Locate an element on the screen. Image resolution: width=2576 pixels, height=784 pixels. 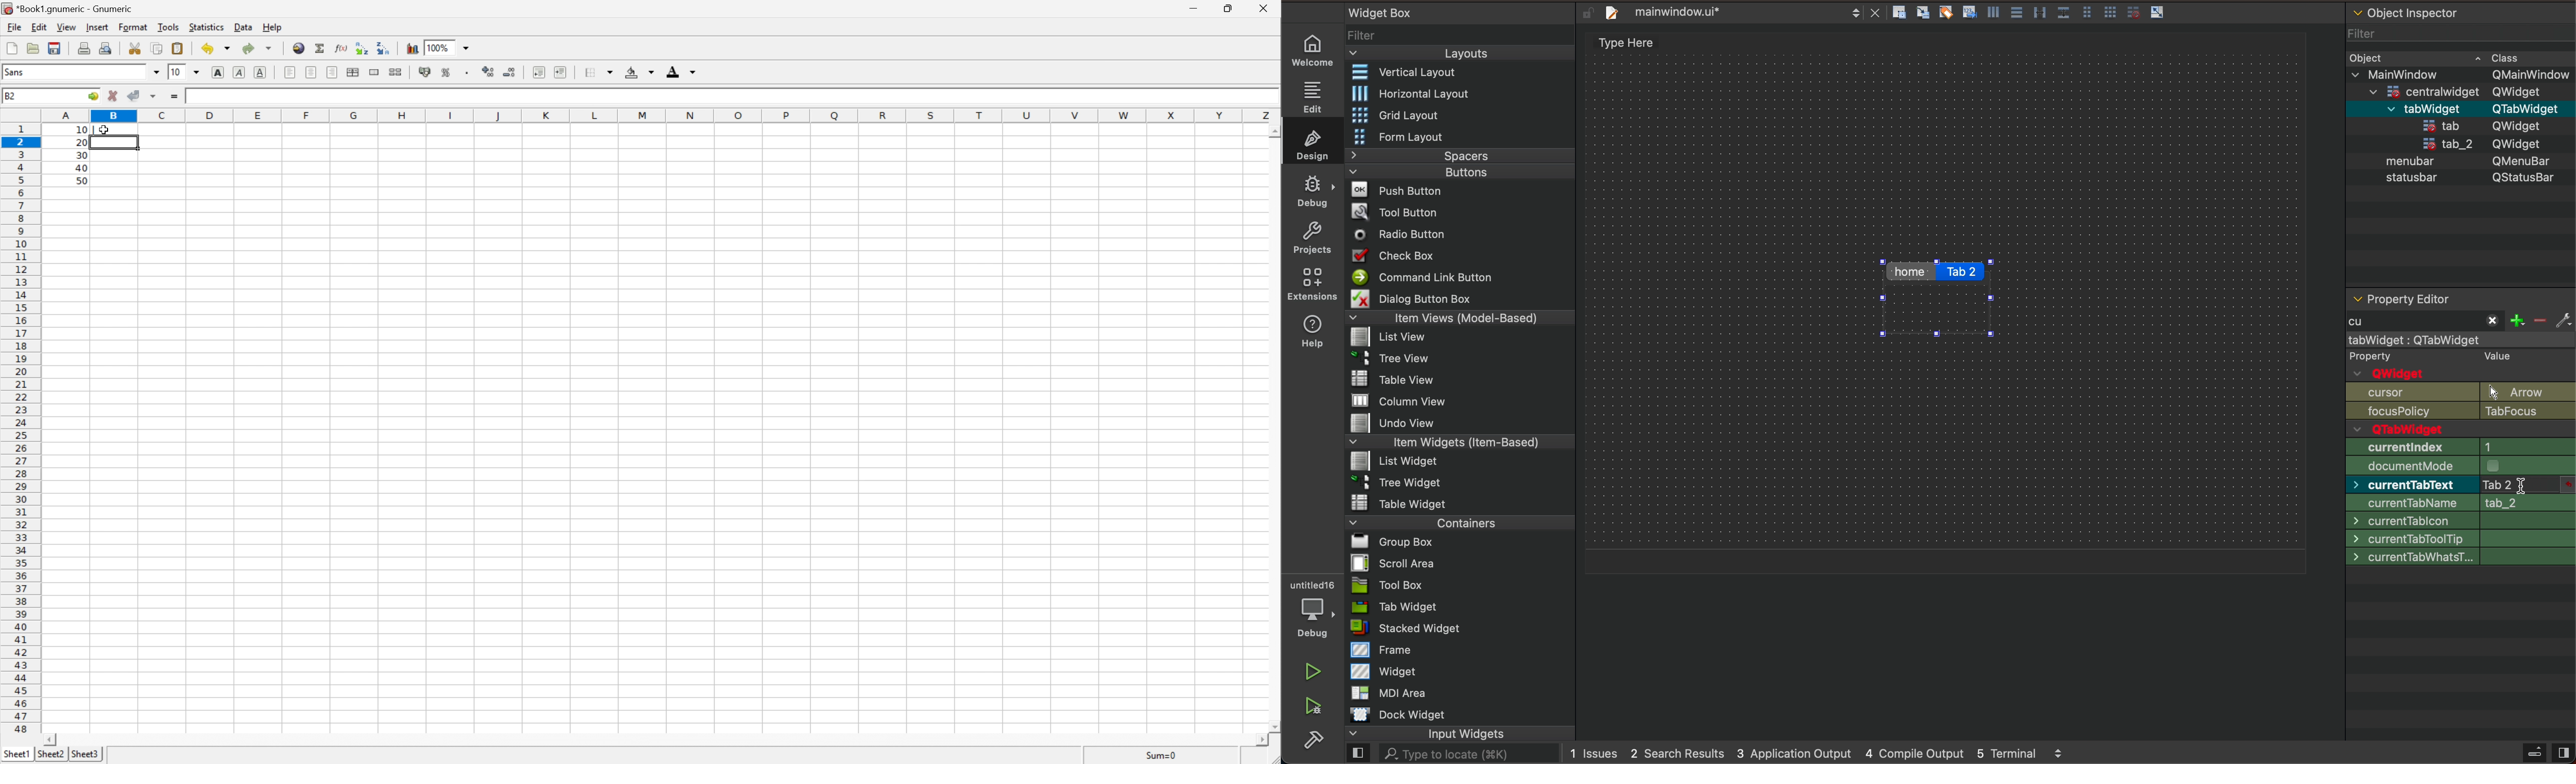
File is located at coordinates (14, 27).